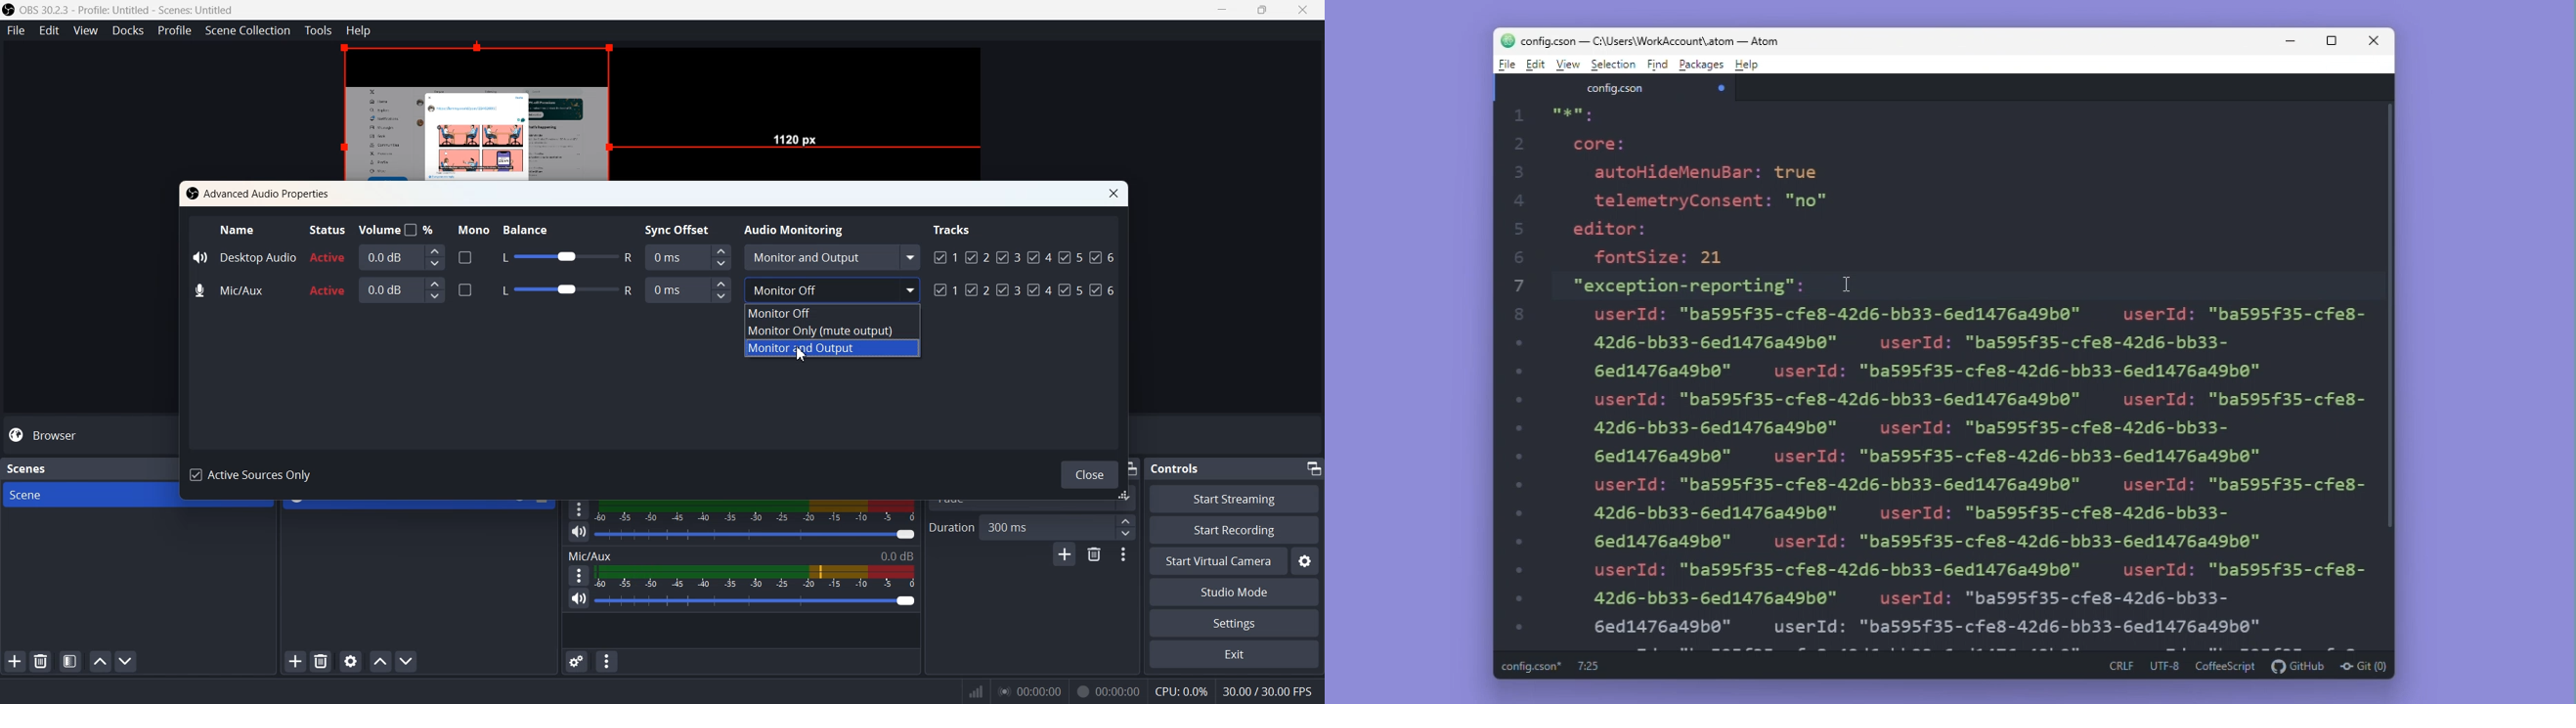 This screenshot has height=728, width=2576. What do you see at coordinates (755, 576) in the screenshot?
I see `Volume Indicator` at bounding box center [755, 576].